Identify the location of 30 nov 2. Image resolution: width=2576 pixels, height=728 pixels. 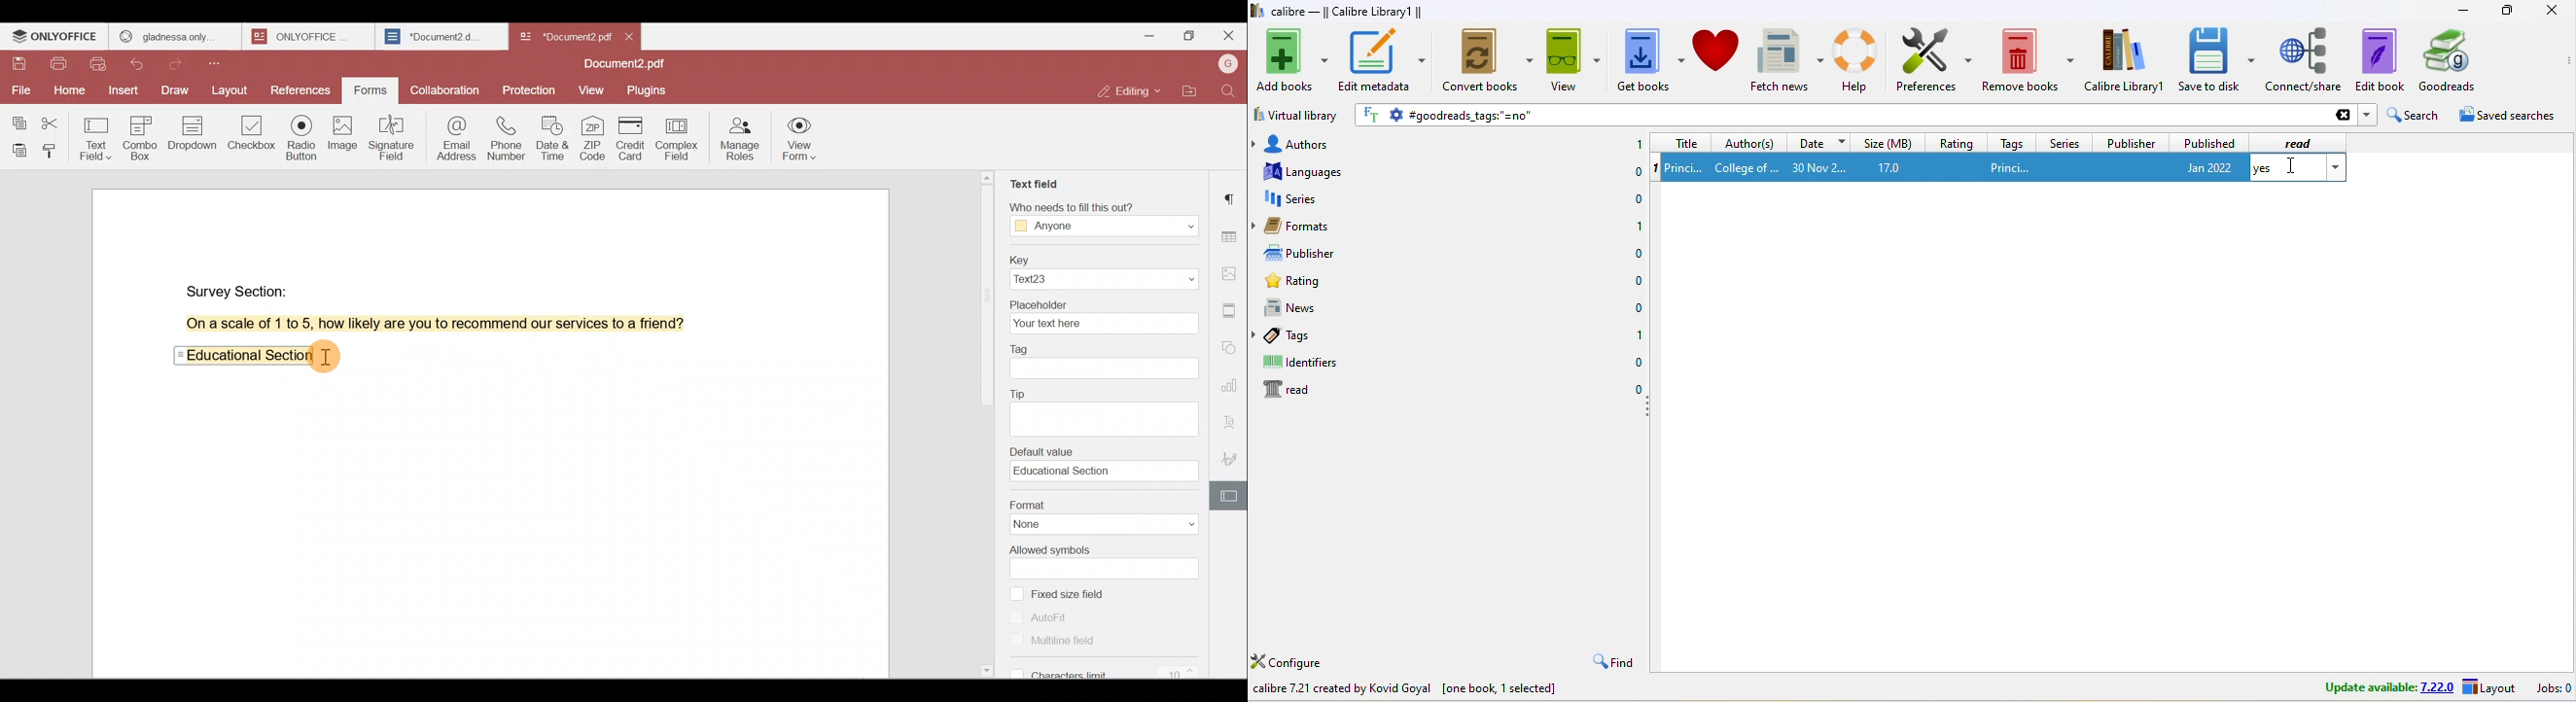
(1818, 167).